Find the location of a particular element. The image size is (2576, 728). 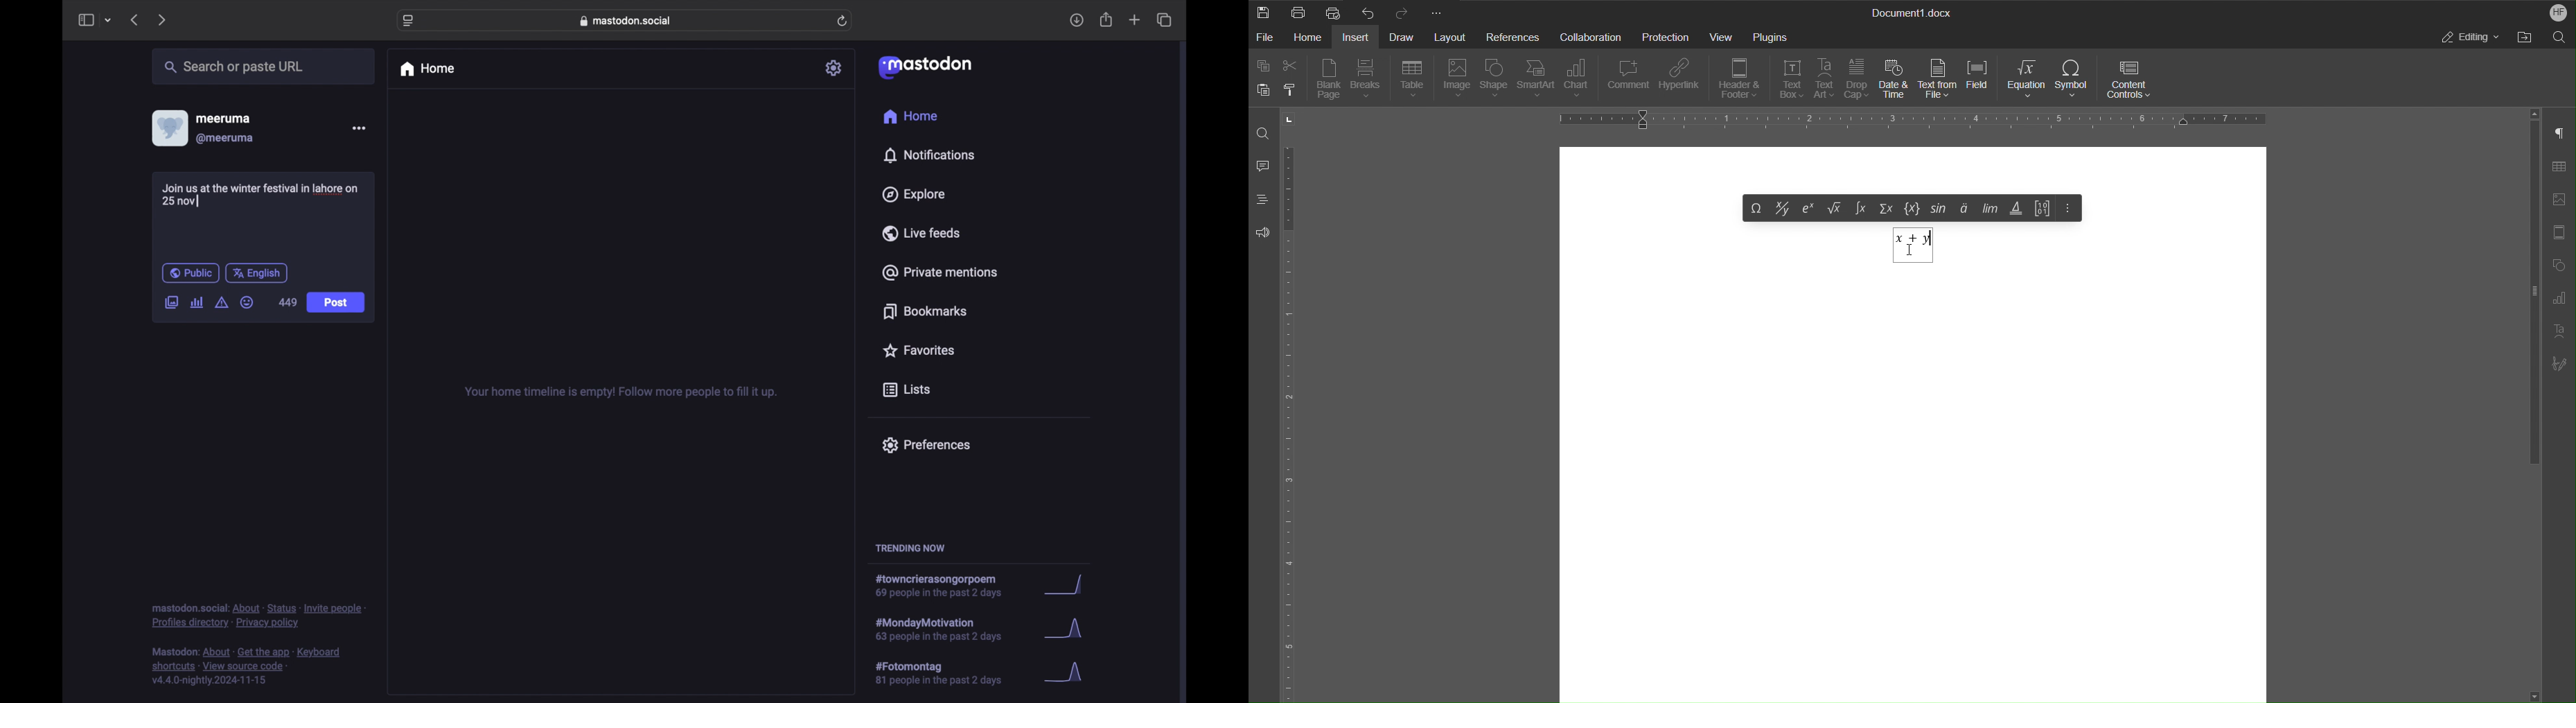

Account is located at coordinates (2557, 12).